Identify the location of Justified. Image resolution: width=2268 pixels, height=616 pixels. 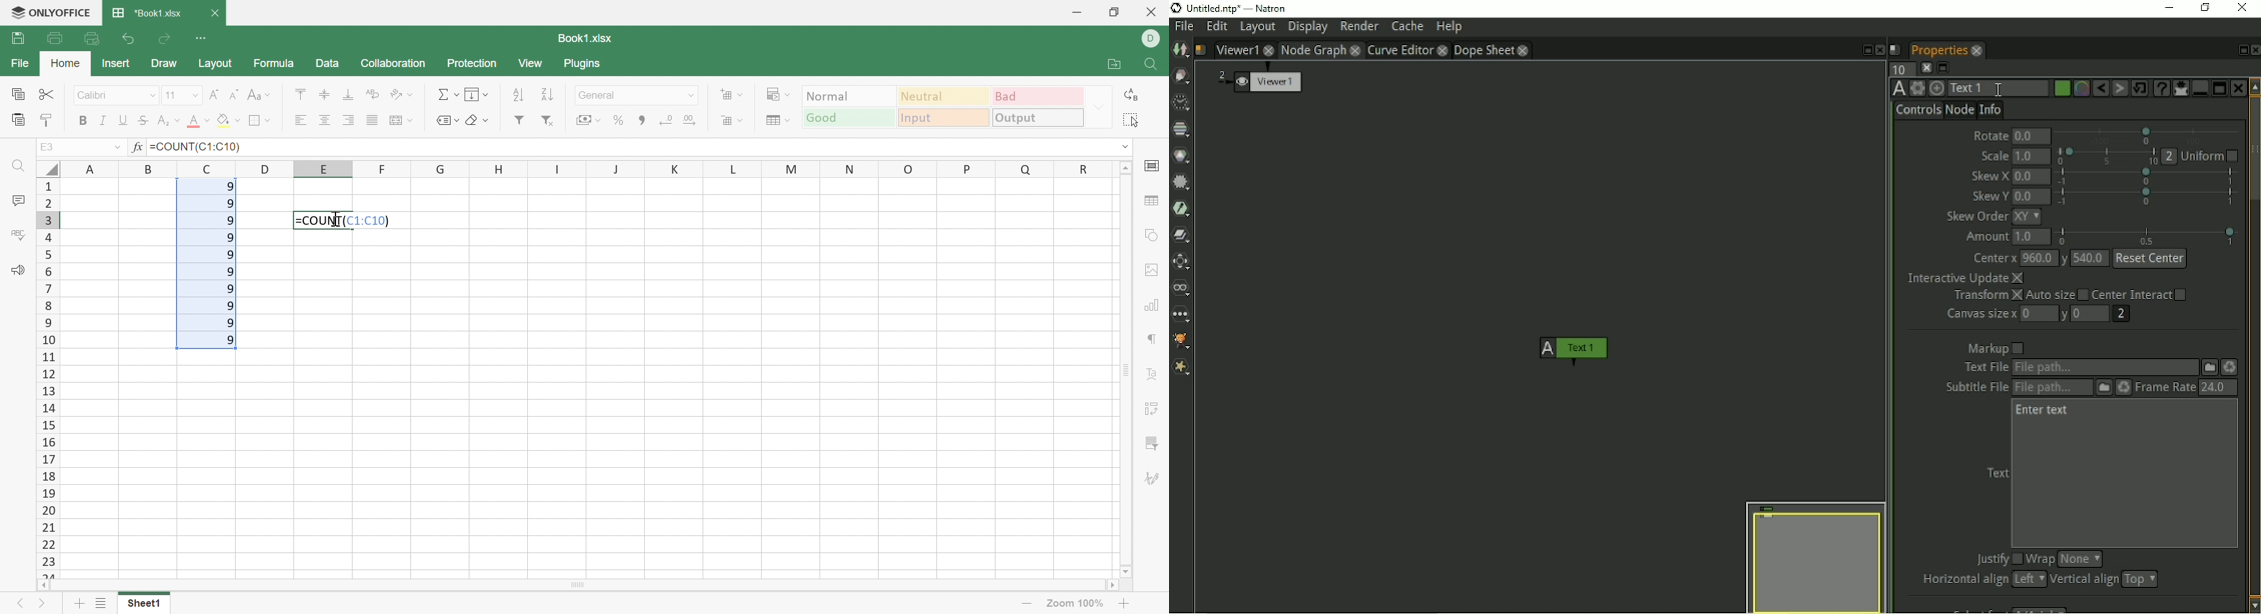
(372, 119).